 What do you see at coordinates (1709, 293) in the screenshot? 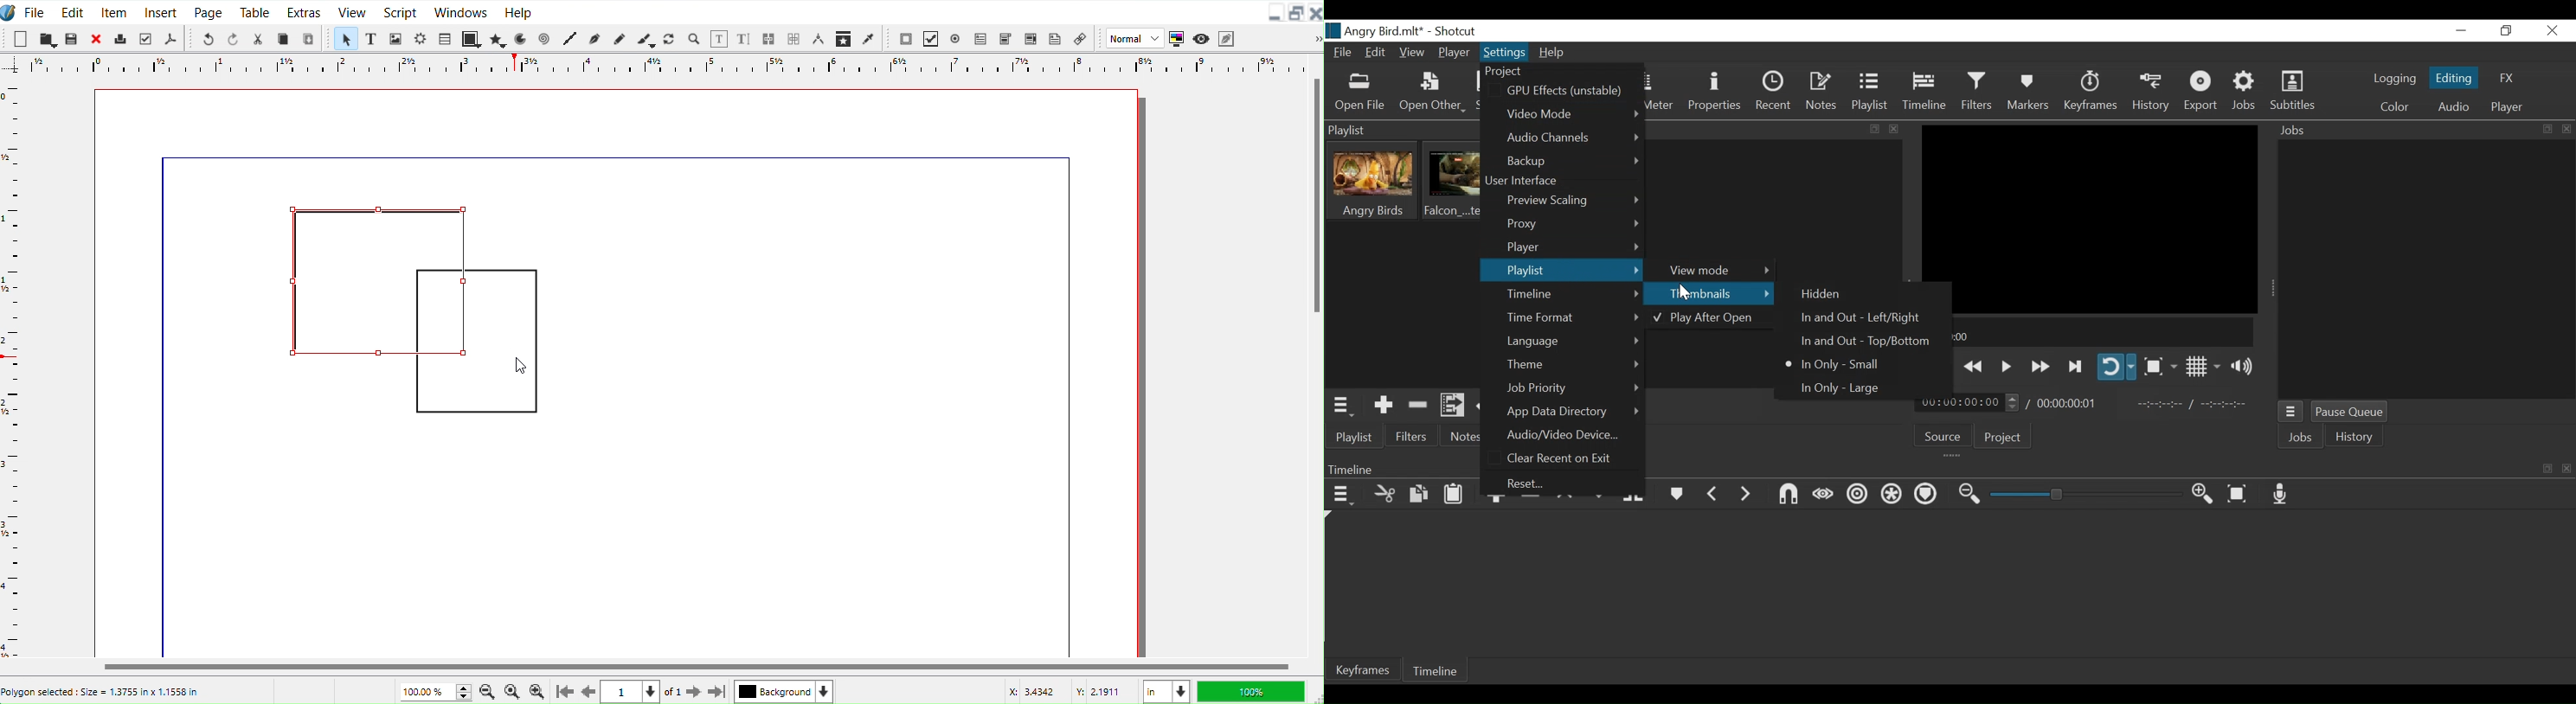
I see `Thumbnail` at bounding box center [1709, 293].